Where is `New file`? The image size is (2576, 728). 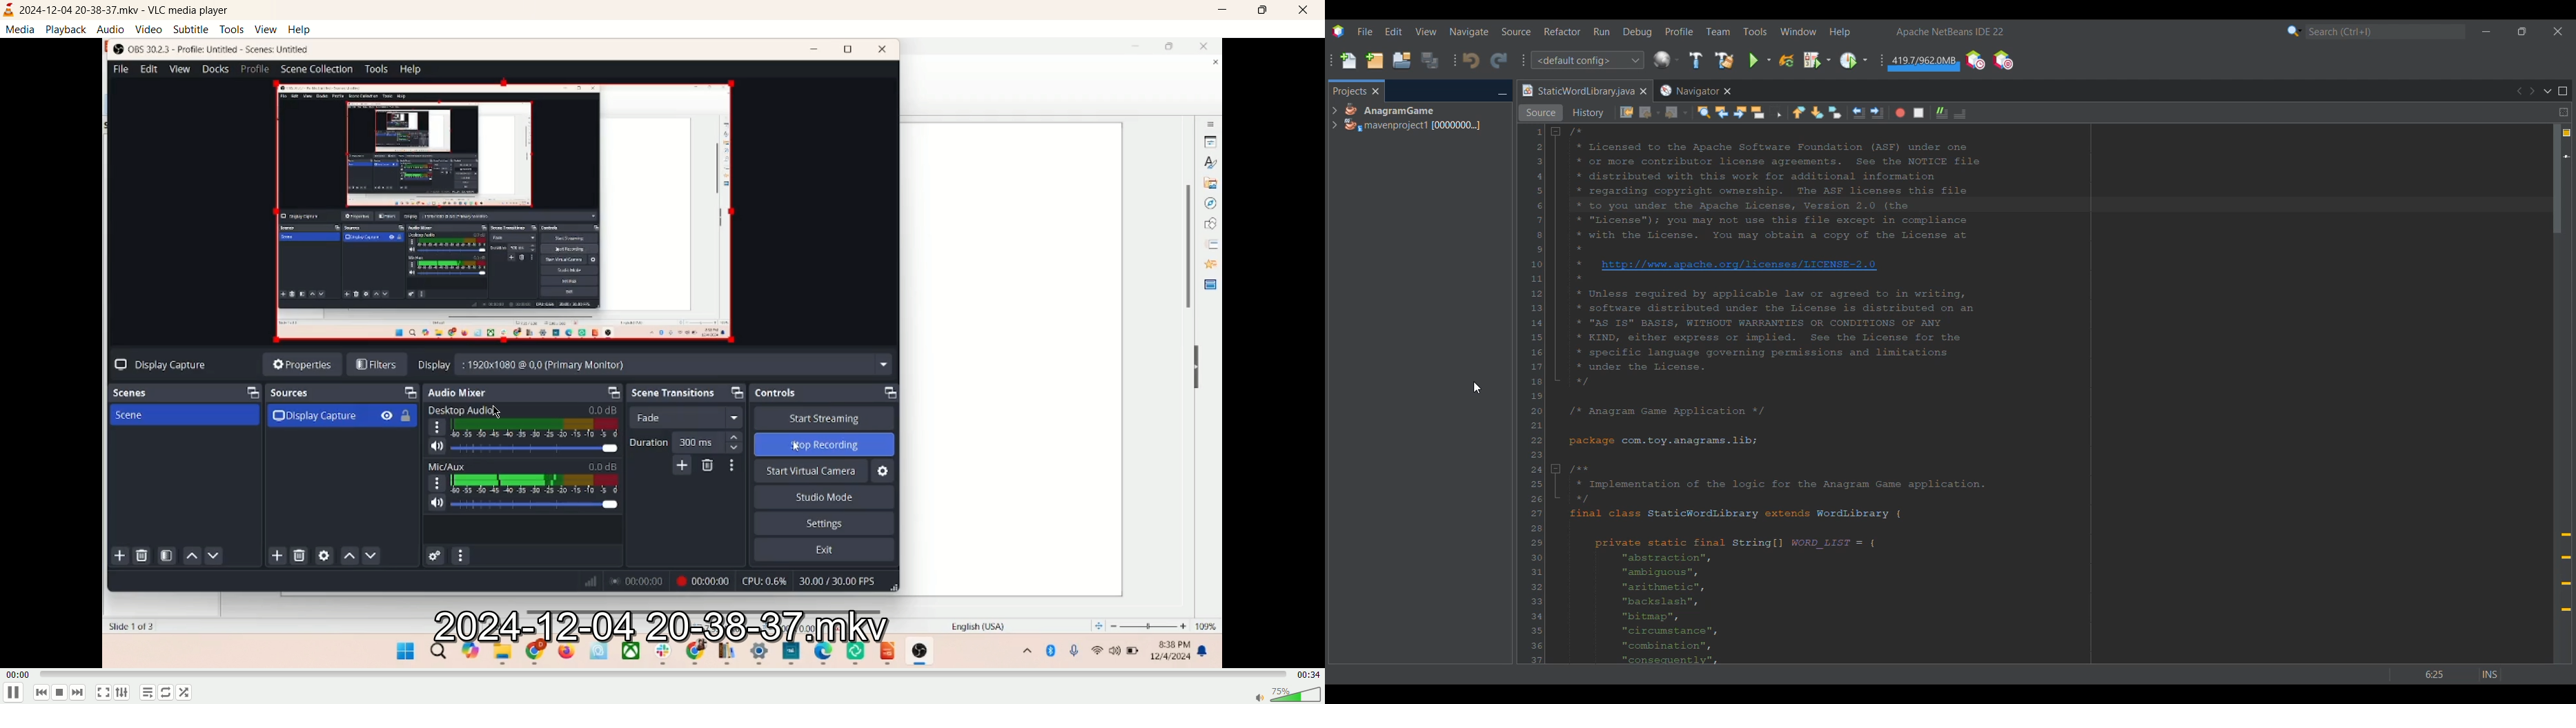 New file is located at coordinates (1348, 61).